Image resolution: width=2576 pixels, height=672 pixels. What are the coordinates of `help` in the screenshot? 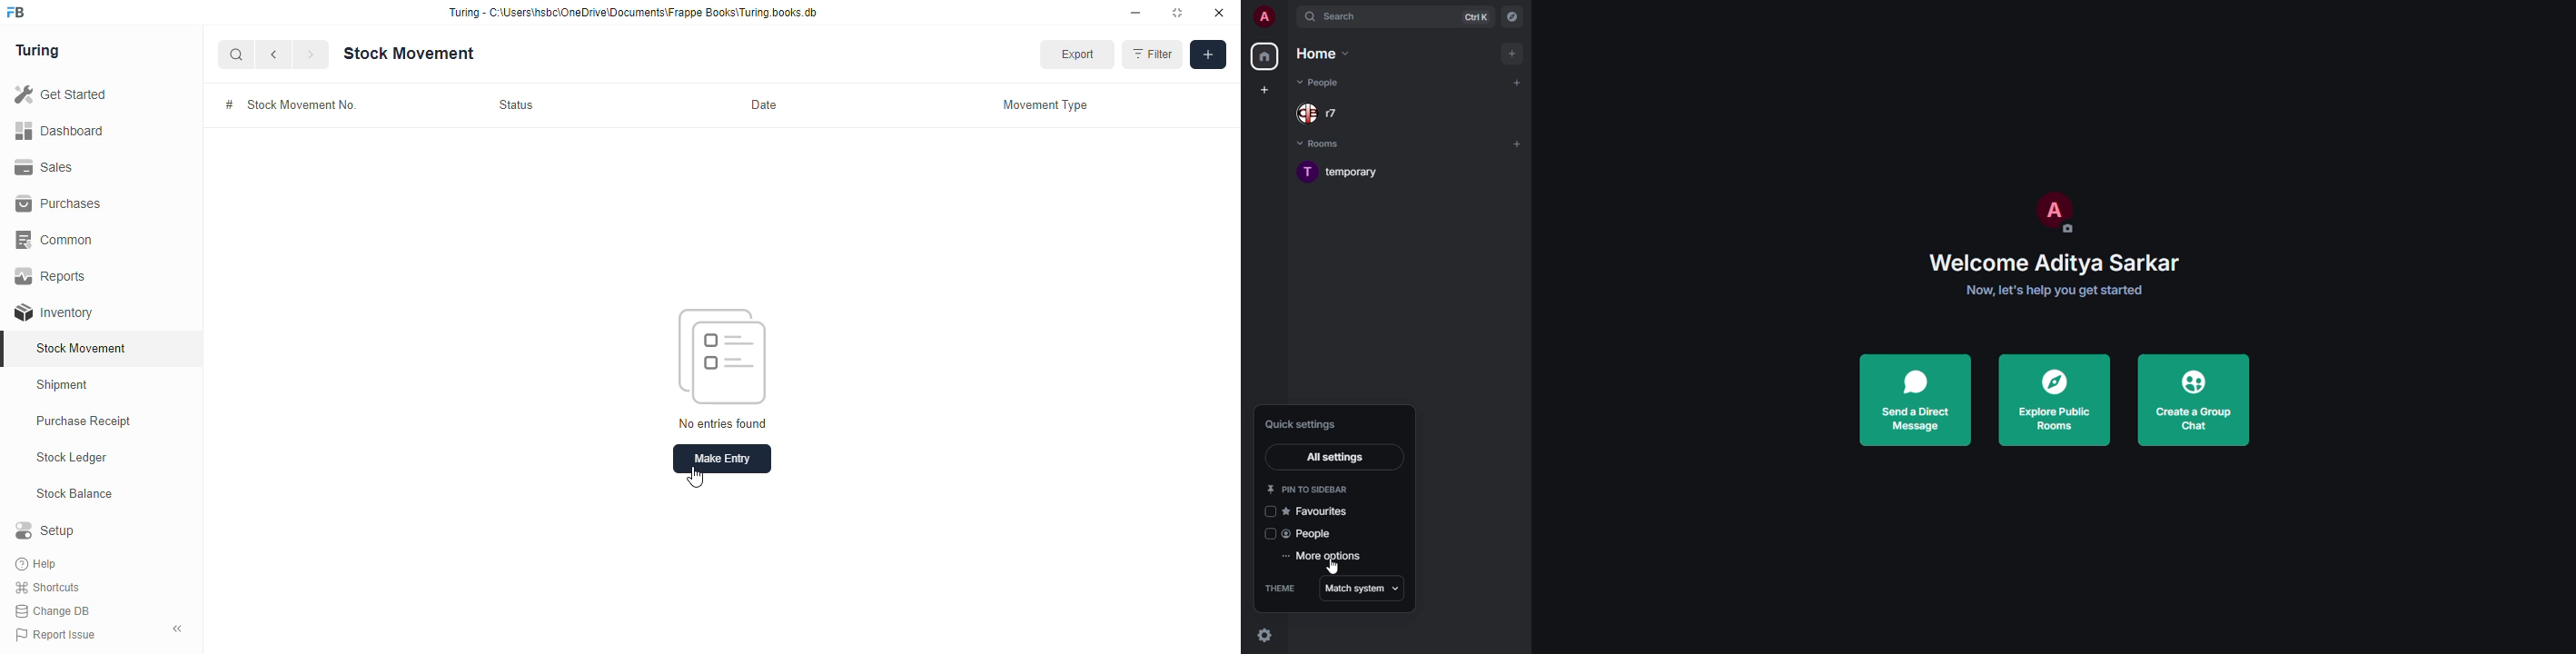 It's located at (38, 564).